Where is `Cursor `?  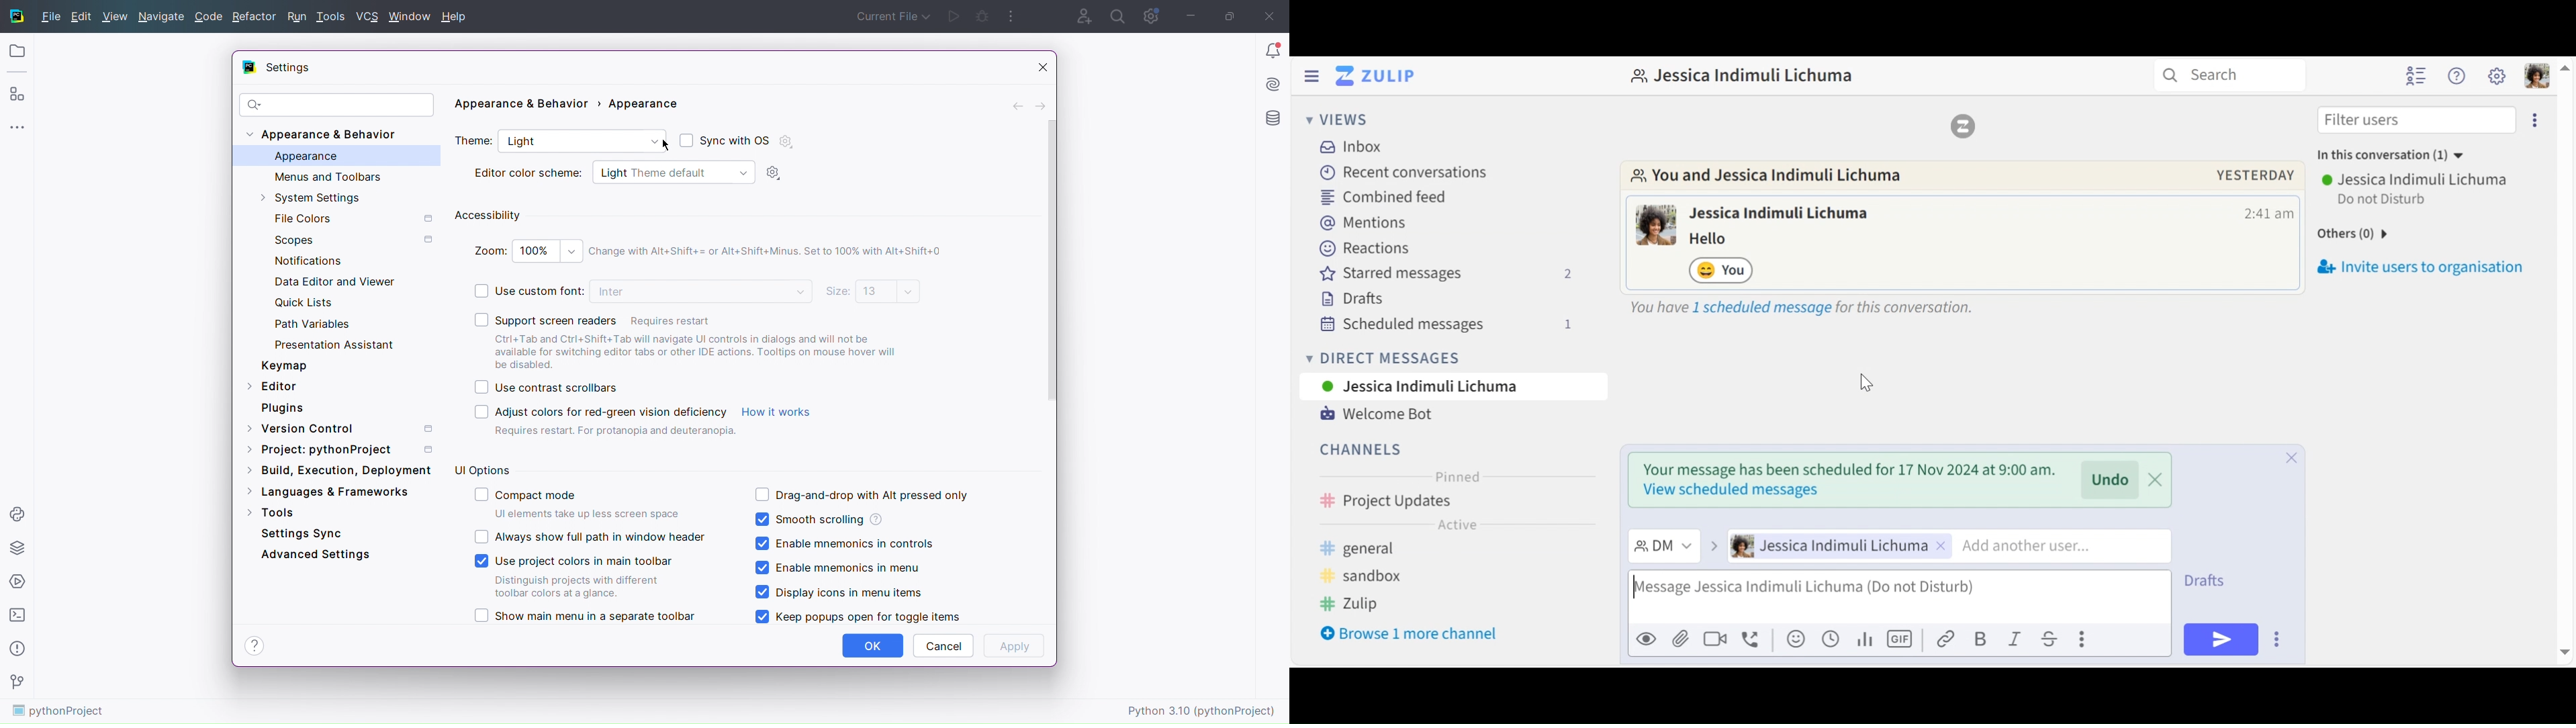
Cursor  is located at coordinates (667, 144).